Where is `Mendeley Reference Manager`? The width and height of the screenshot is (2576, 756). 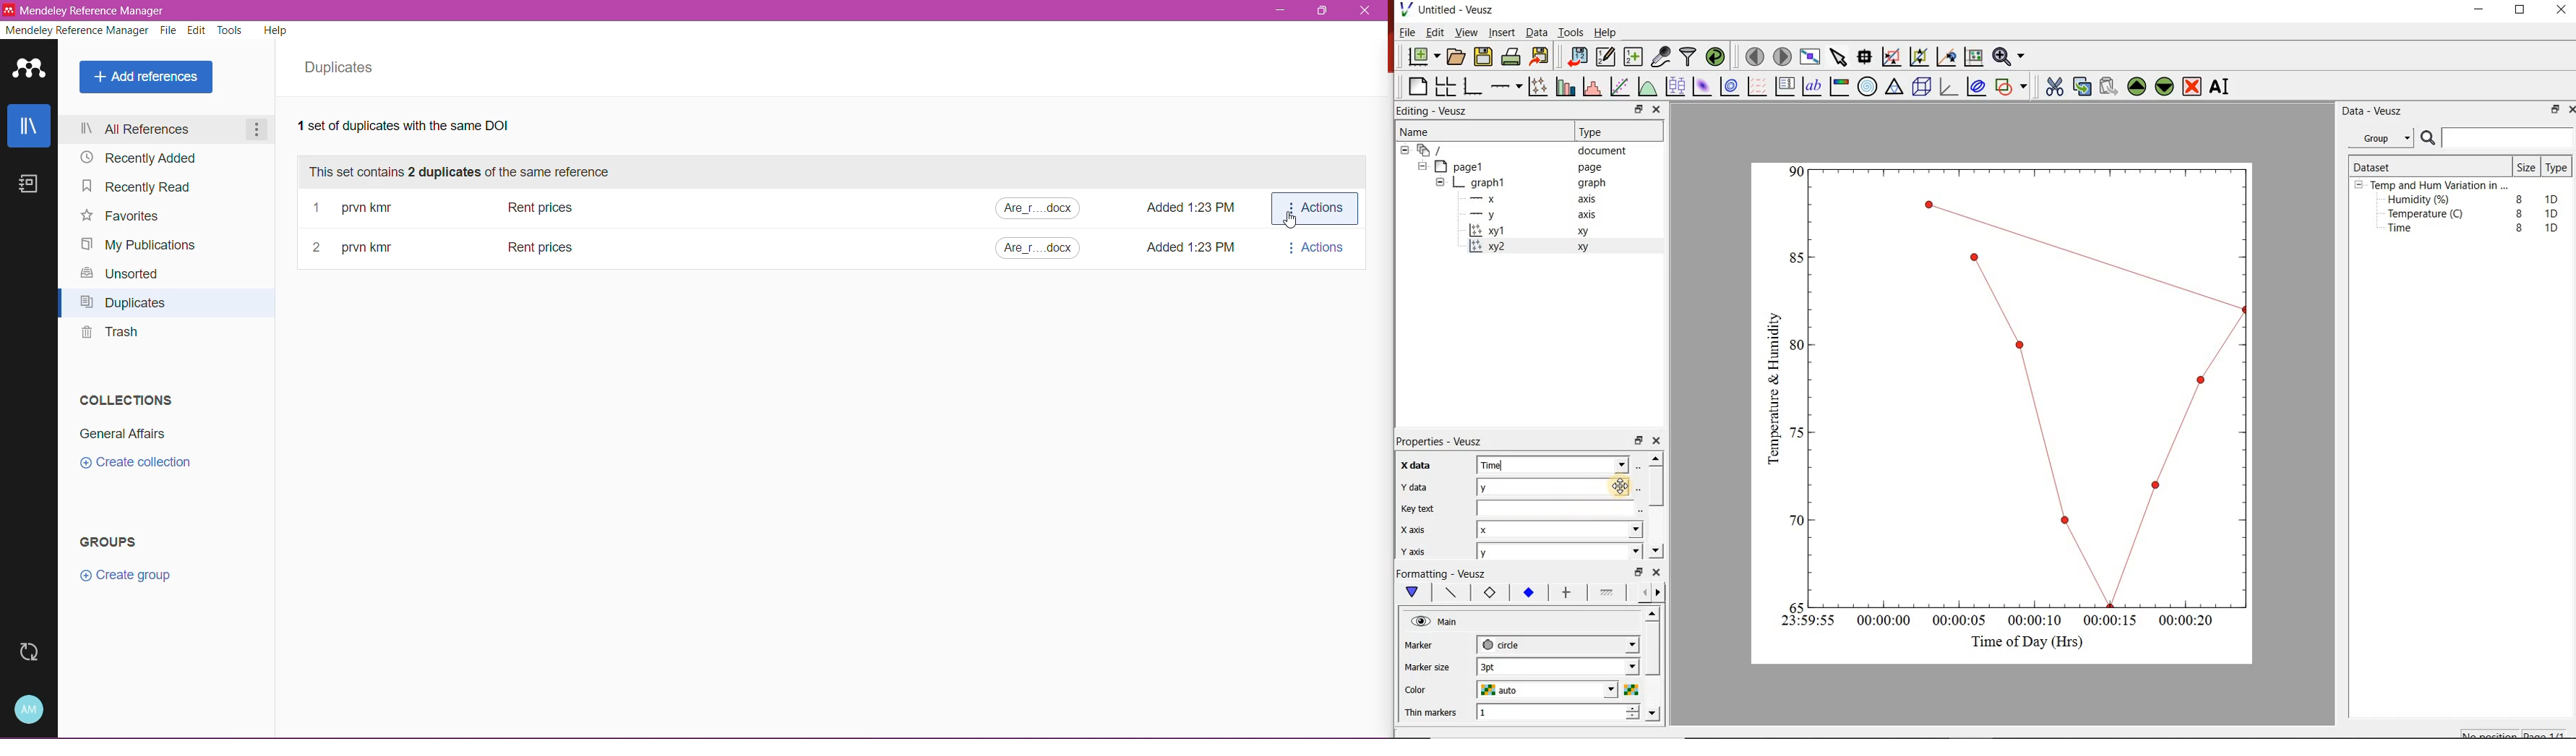
Mendeley Reference Manager is located at coordinates (77, 32).